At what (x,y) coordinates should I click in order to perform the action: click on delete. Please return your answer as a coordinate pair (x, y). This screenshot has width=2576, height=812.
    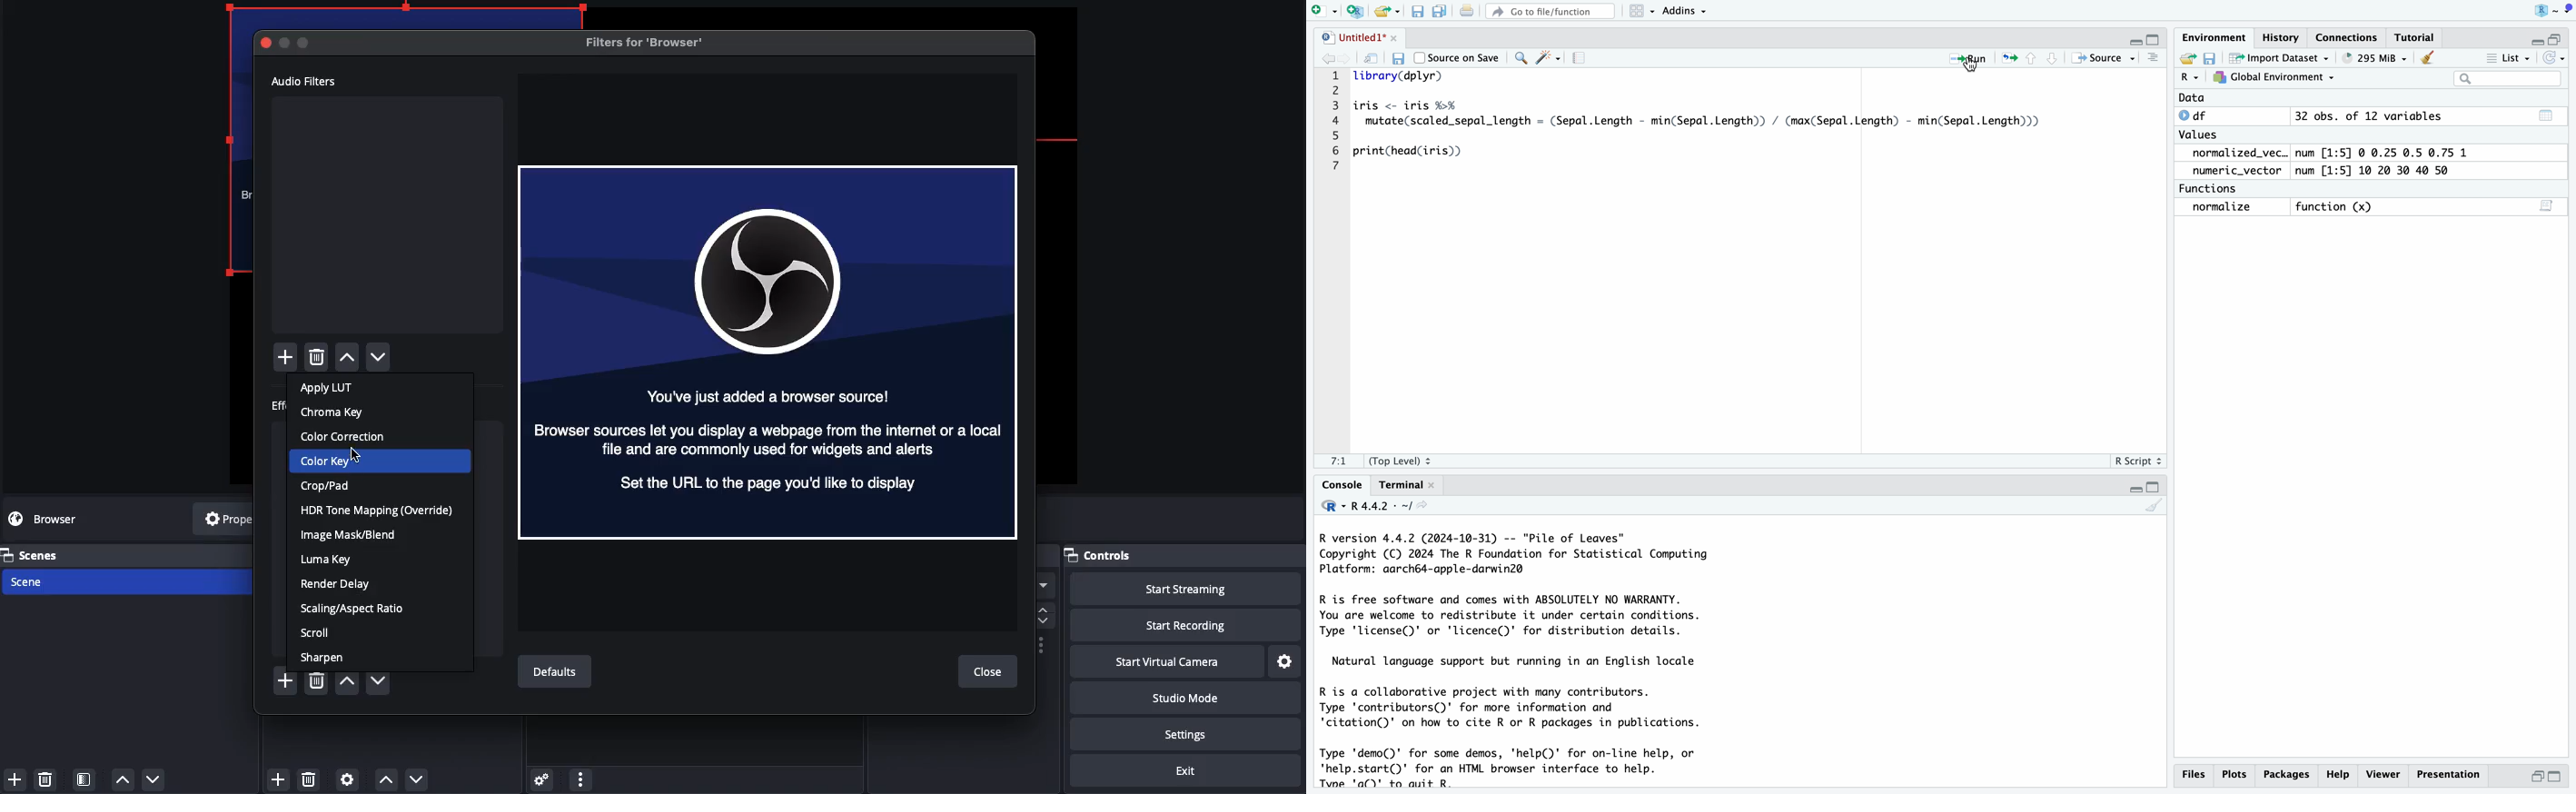
    Looking at the image, I should click on (313, 780).